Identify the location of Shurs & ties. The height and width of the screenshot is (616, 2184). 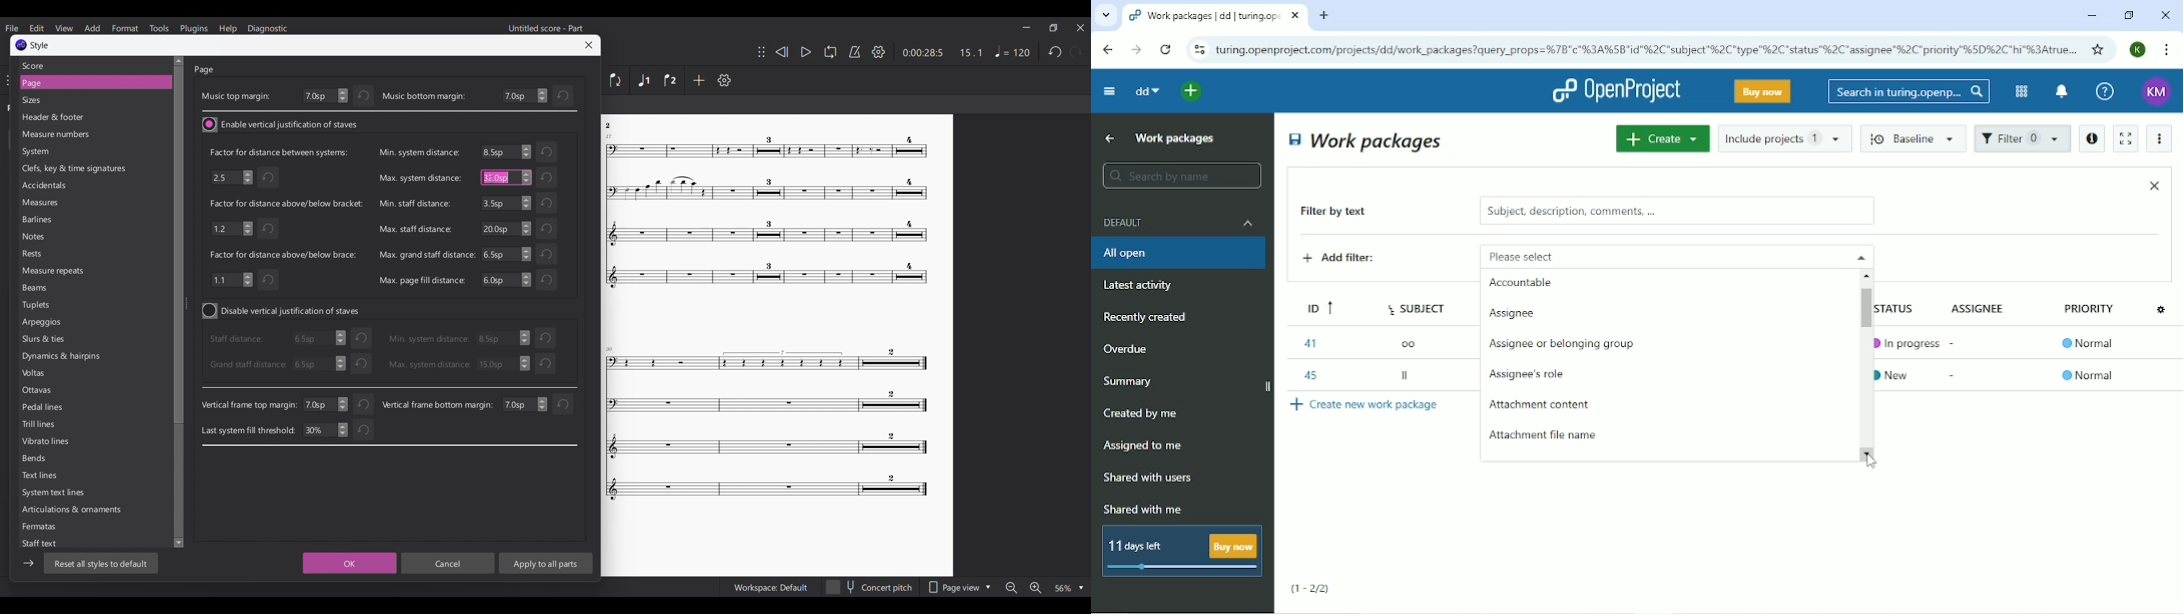
(51, 340).